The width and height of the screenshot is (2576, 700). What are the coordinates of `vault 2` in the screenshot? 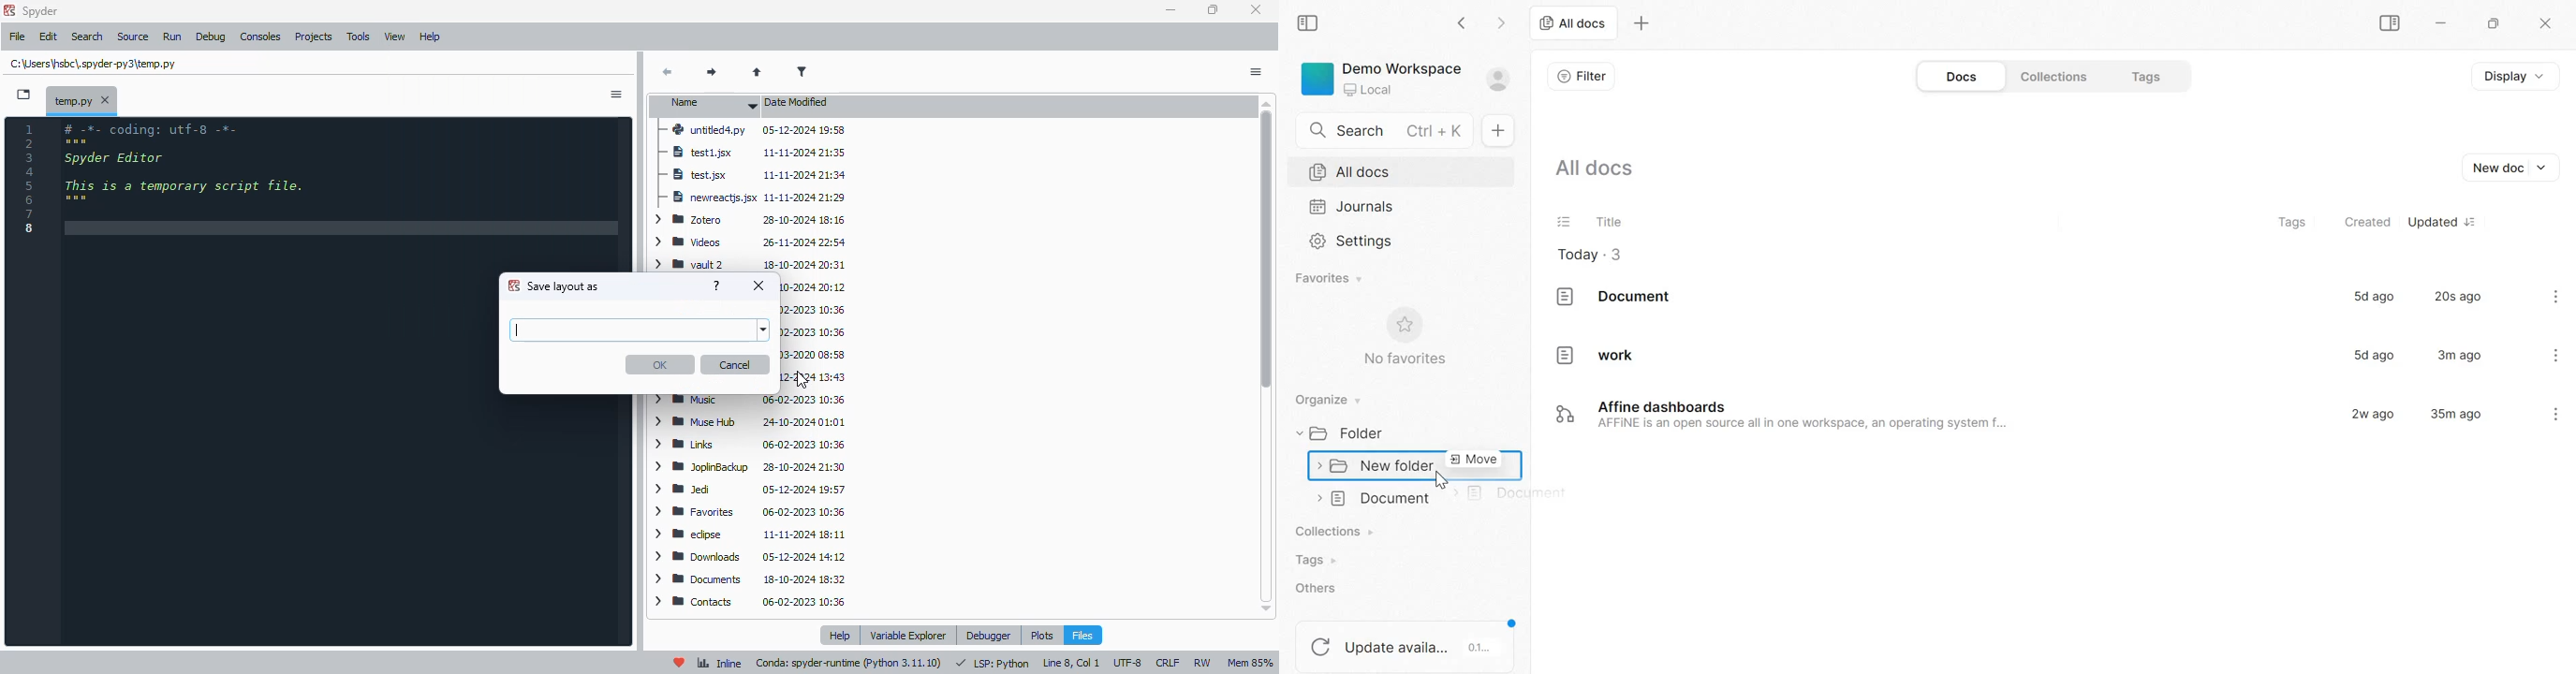 It's located at (750, 263).